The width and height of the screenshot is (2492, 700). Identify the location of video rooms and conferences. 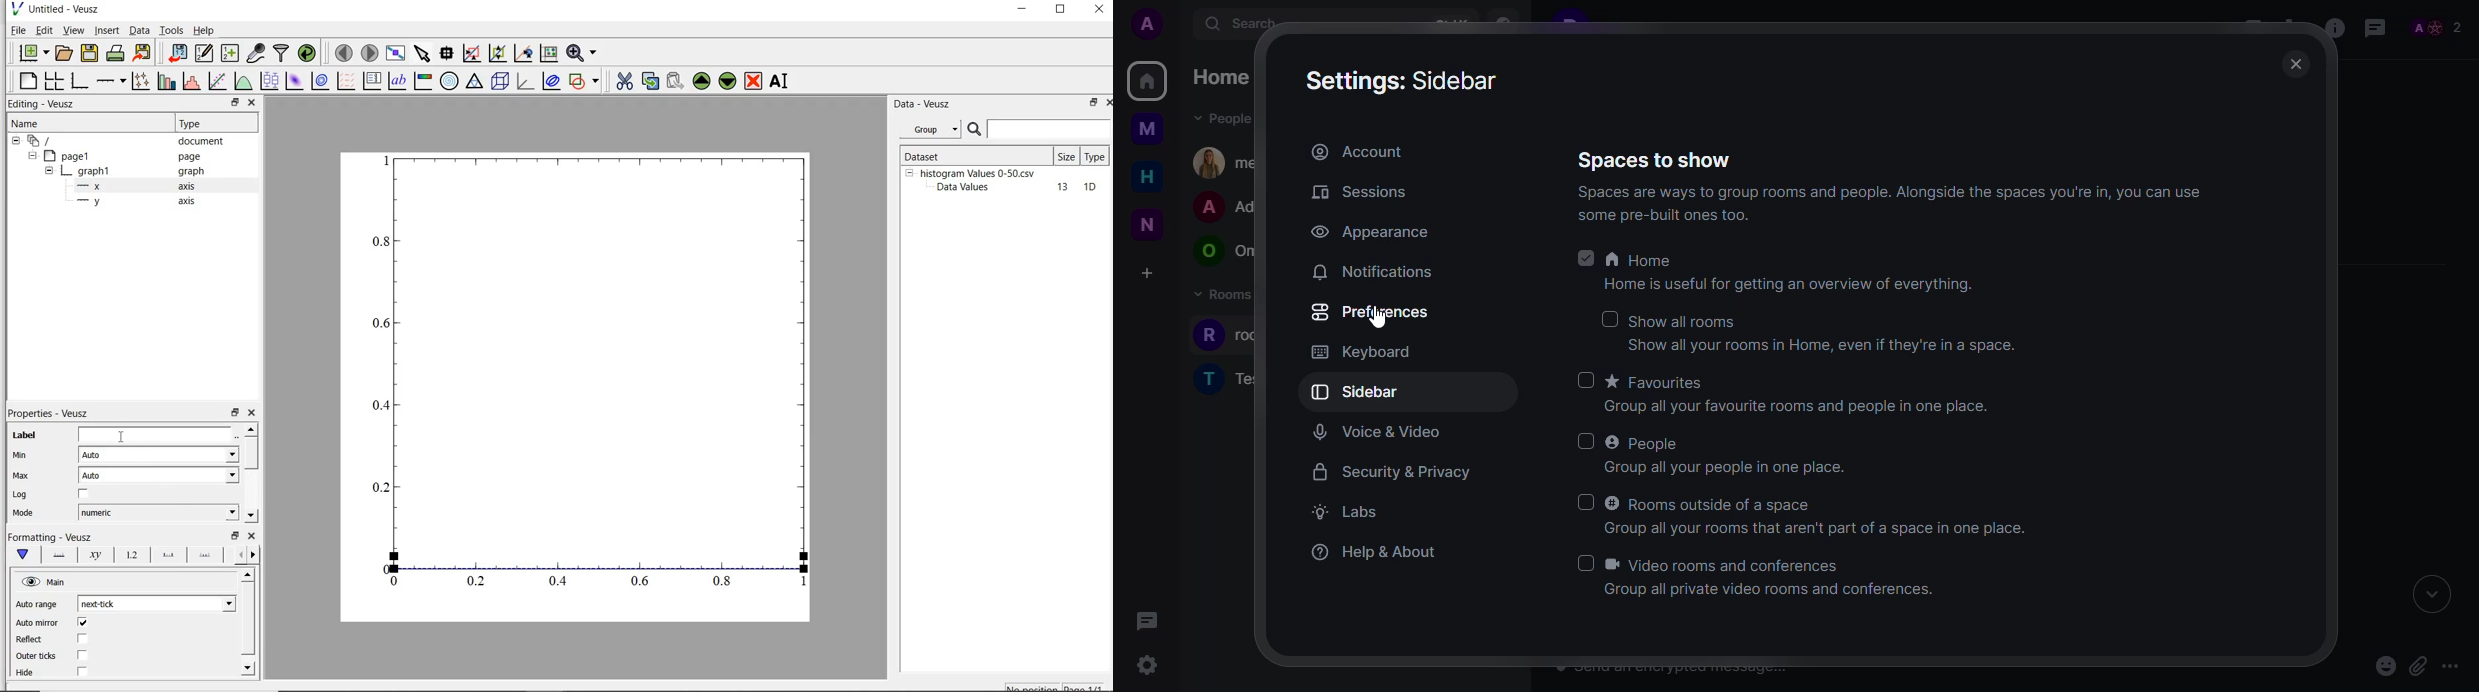
(1732, 565).